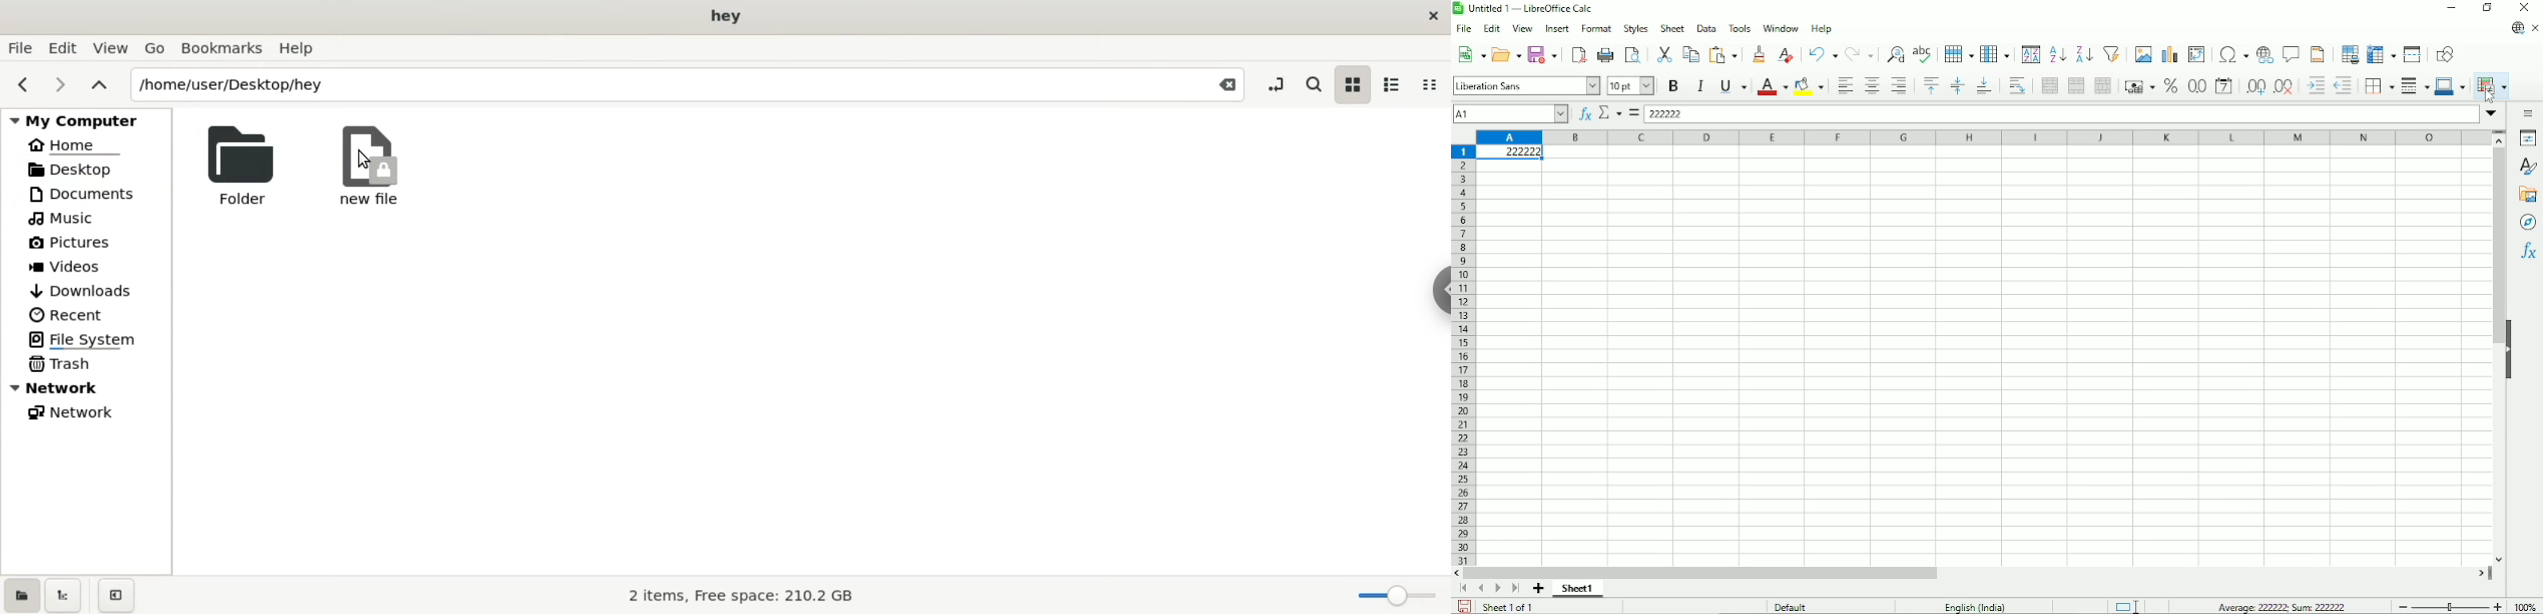 The height and width of the screenshot is (616, 2548). Describe the element at coordinates (1922, 53) in the screenshot. I see `Spell check` at that location.